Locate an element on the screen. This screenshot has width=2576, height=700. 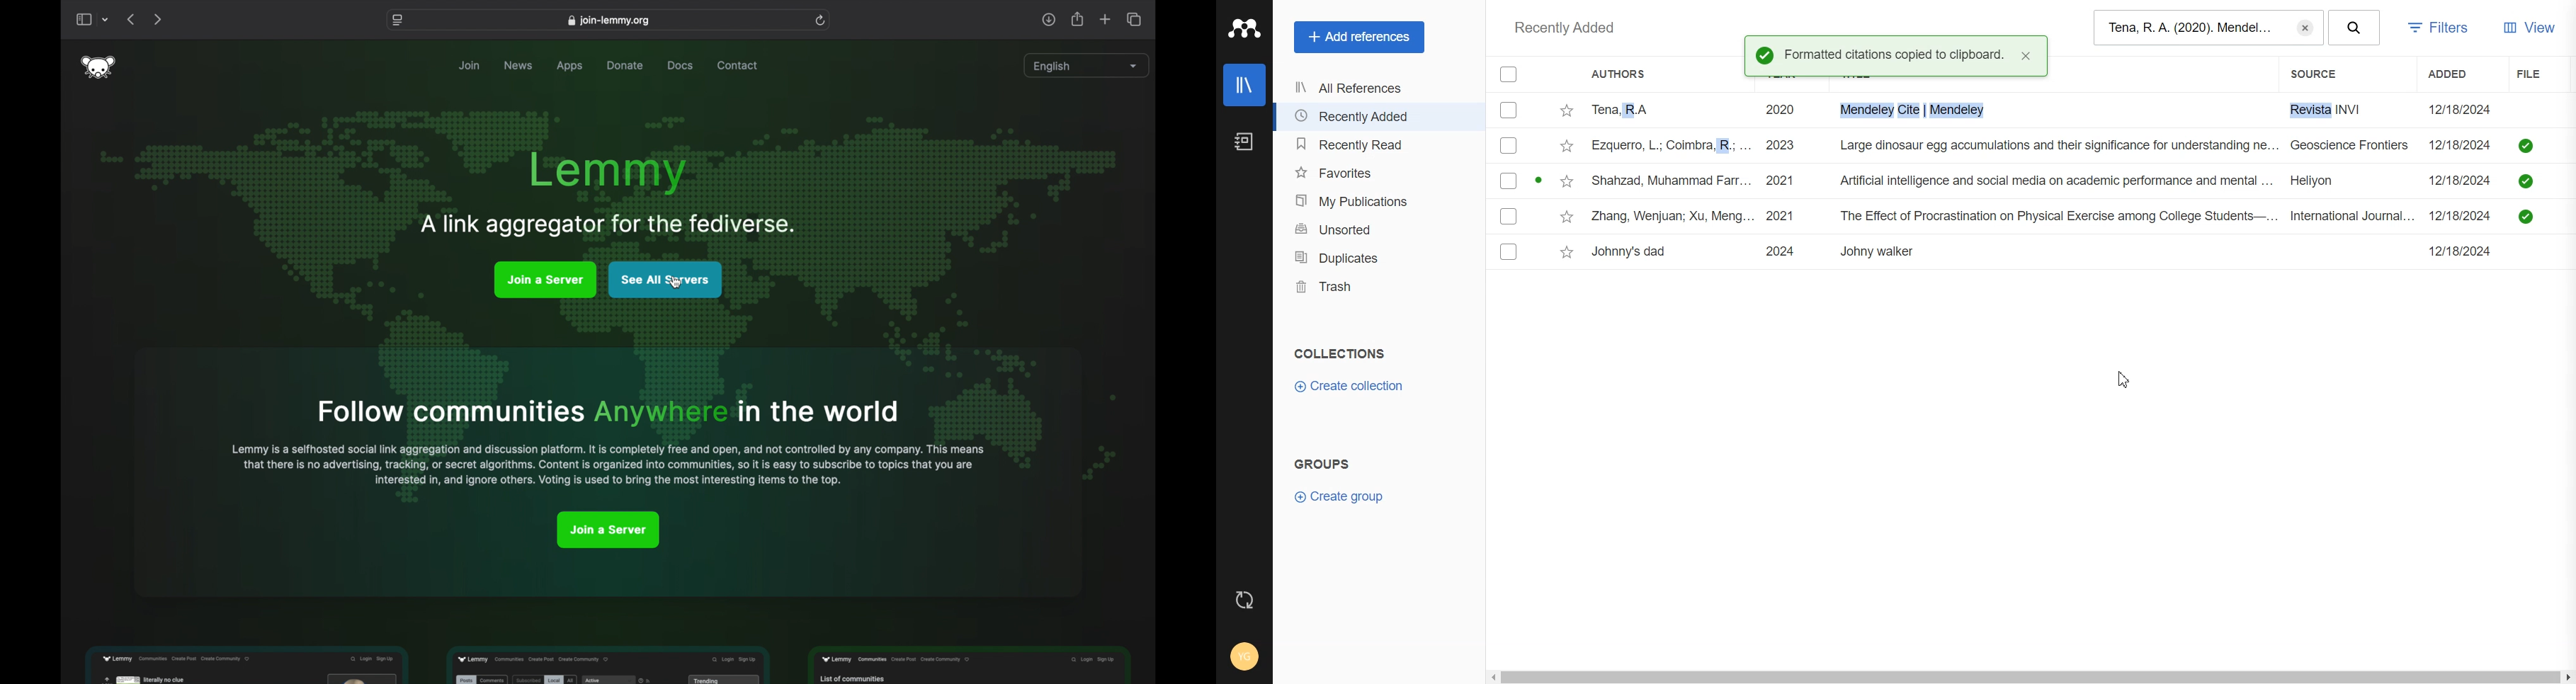
news is located at coordinates (518, 66).